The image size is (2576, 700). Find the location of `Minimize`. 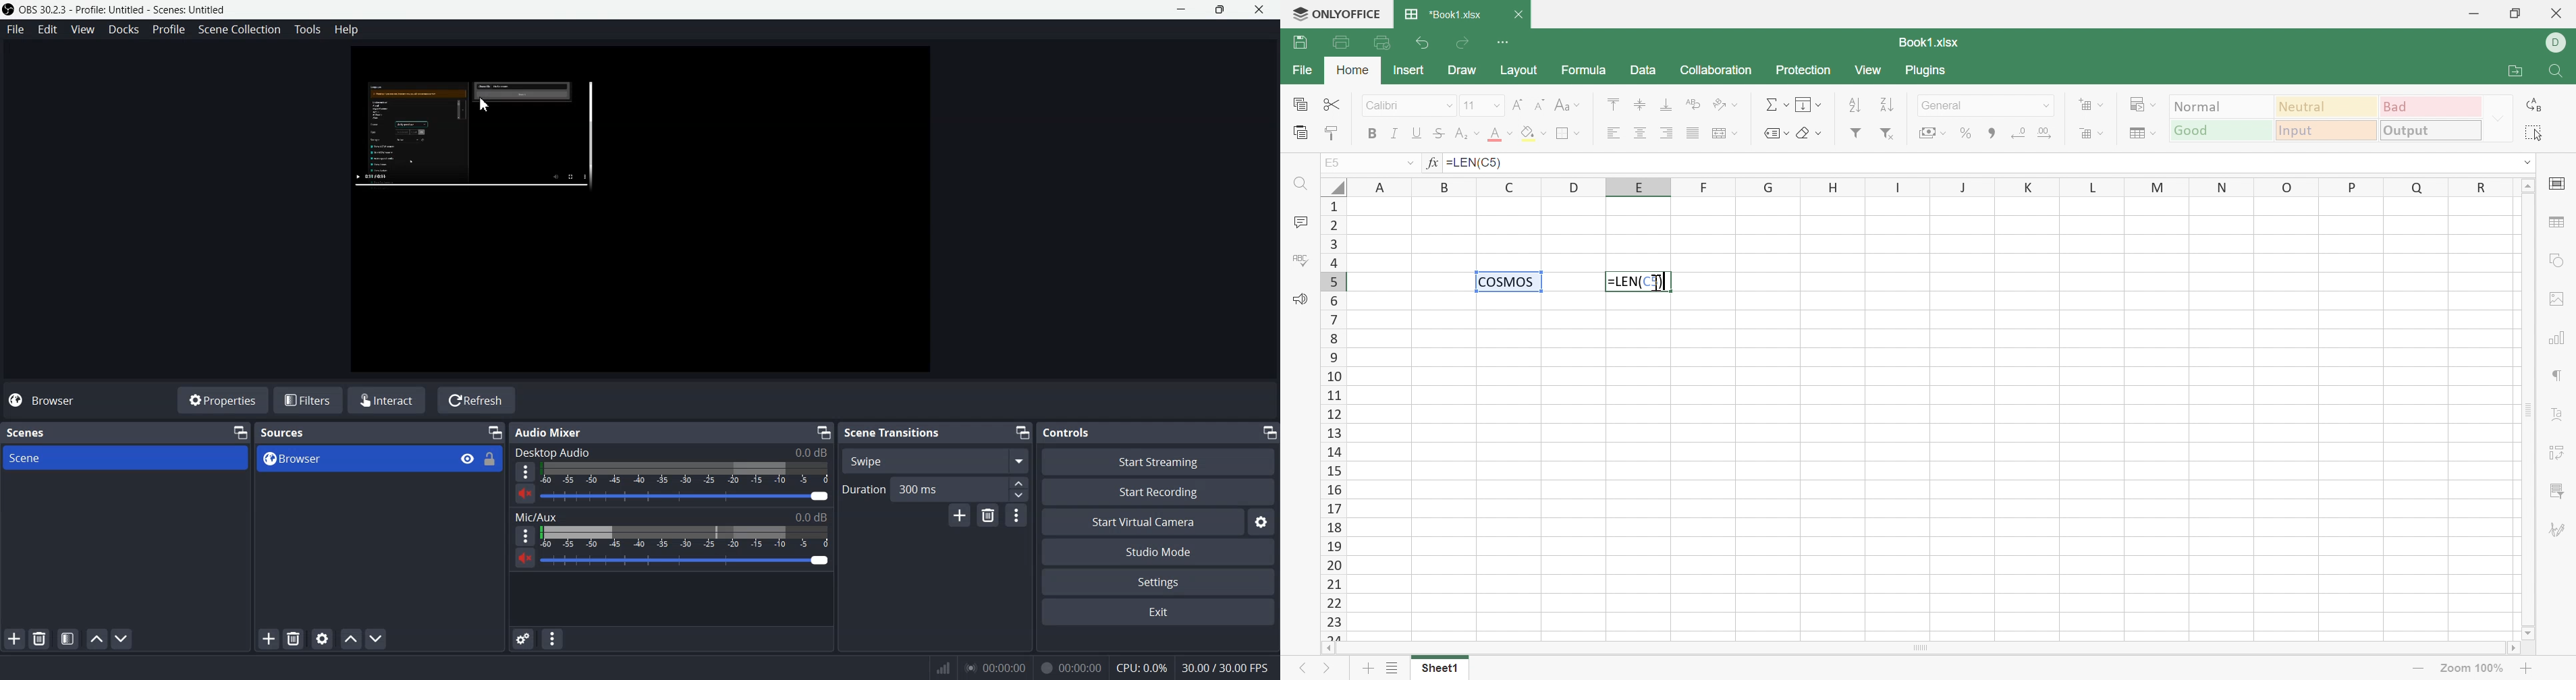

Minimize is located at coordinates (1022, 432).